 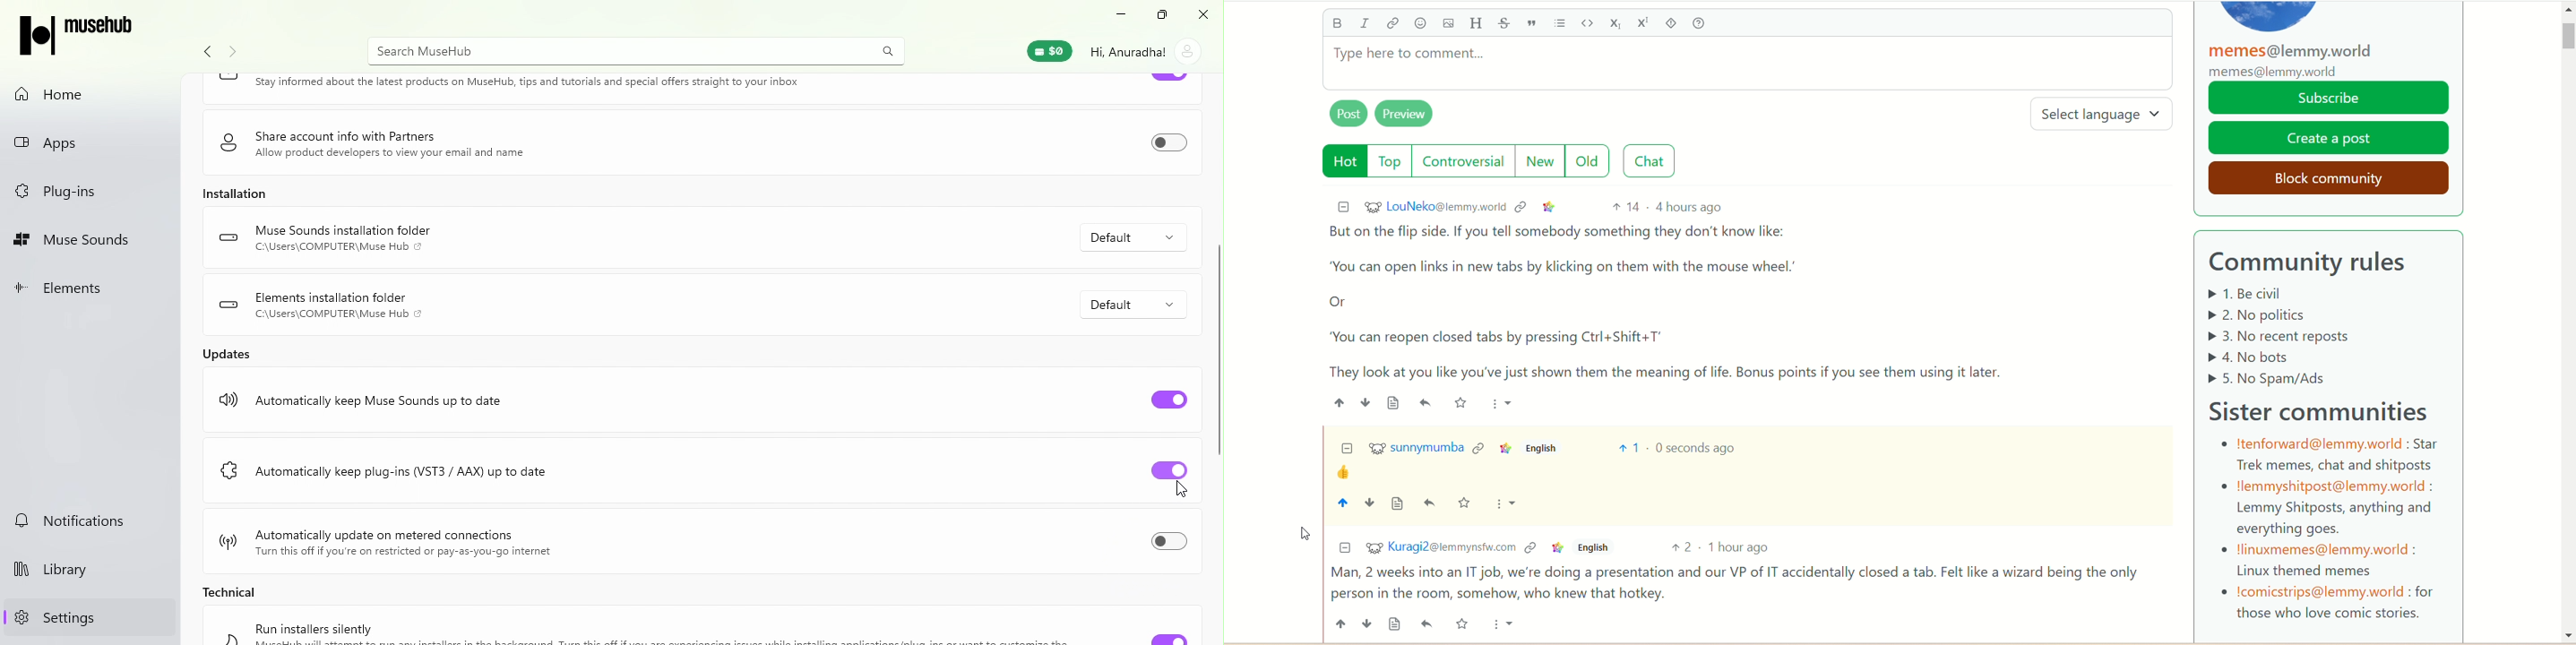 What do you see at coordinates (1358, 473) in the screenshot?
I see `emoji (thumbs up)` at bounding box center [1358, 473].